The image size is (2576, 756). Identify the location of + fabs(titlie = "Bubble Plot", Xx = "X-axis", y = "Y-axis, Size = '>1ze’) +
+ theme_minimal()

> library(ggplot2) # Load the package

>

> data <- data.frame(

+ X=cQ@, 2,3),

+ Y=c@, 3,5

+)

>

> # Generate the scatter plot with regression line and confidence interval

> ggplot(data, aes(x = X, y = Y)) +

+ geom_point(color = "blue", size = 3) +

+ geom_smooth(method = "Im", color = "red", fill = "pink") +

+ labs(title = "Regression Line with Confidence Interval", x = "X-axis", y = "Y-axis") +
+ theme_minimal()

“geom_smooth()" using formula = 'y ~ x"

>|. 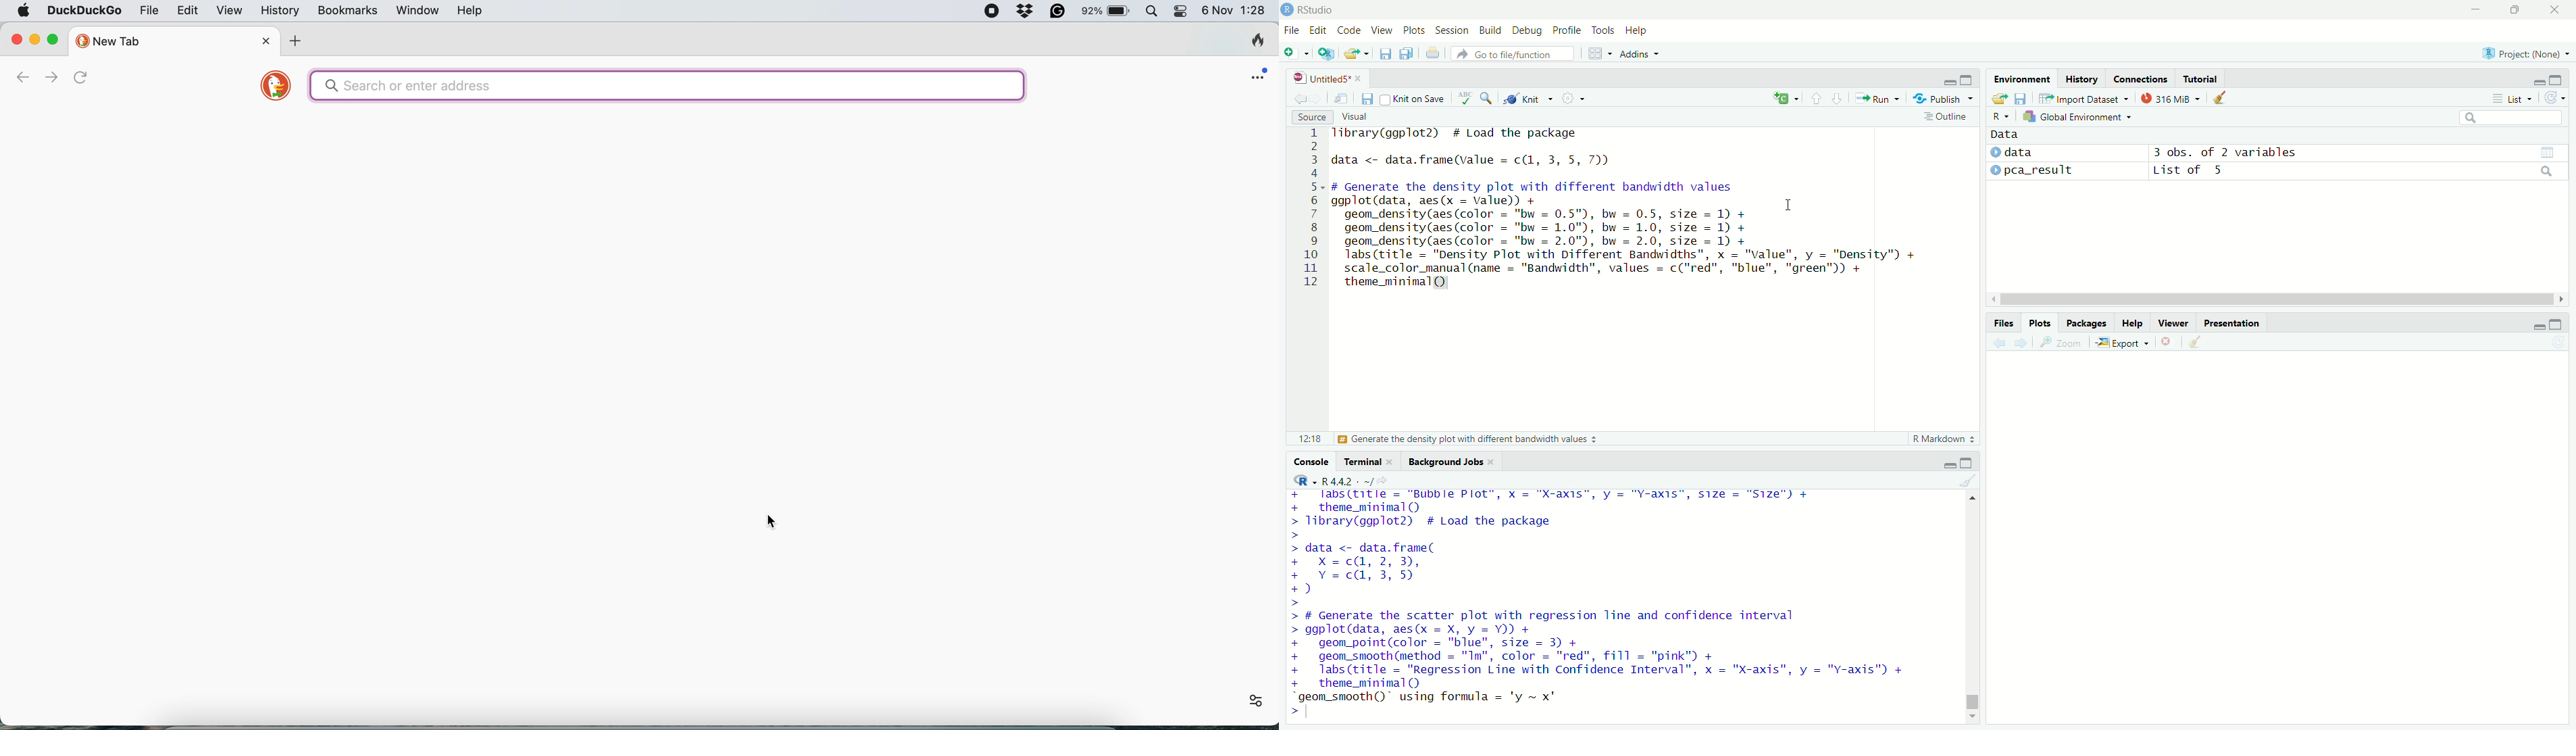
(1602, 604).